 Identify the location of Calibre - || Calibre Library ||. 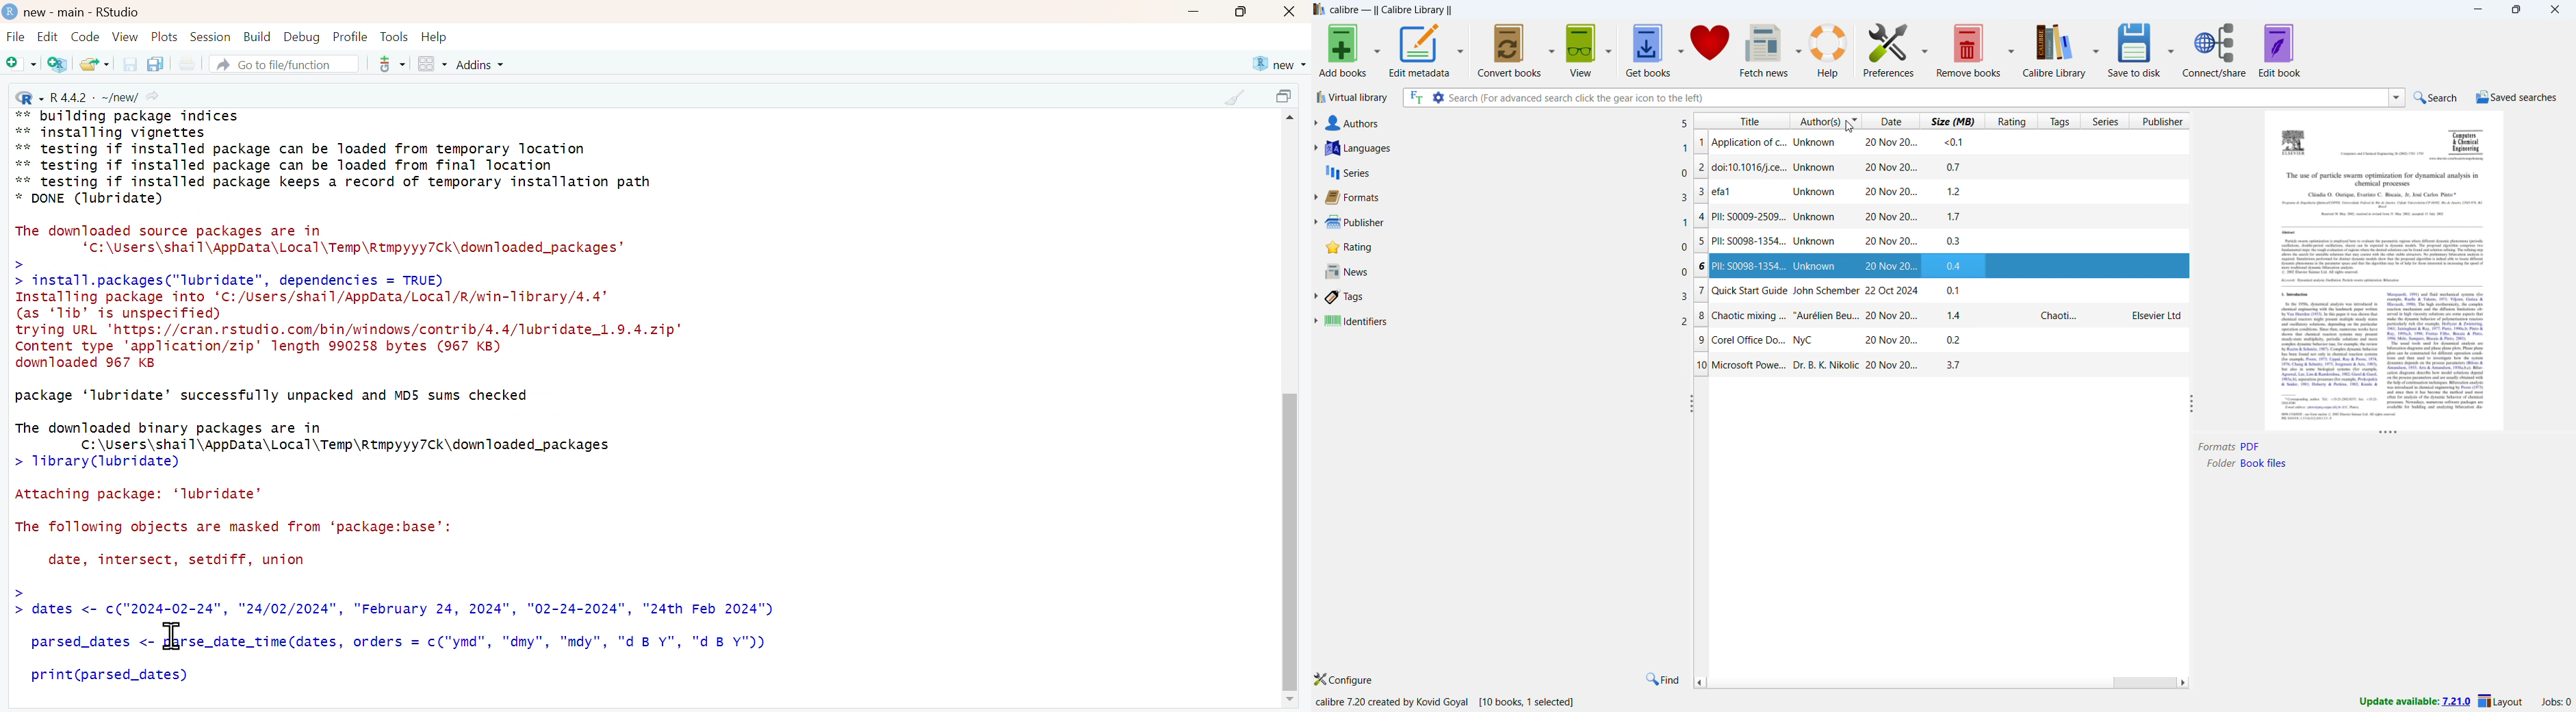
(1392, 11).